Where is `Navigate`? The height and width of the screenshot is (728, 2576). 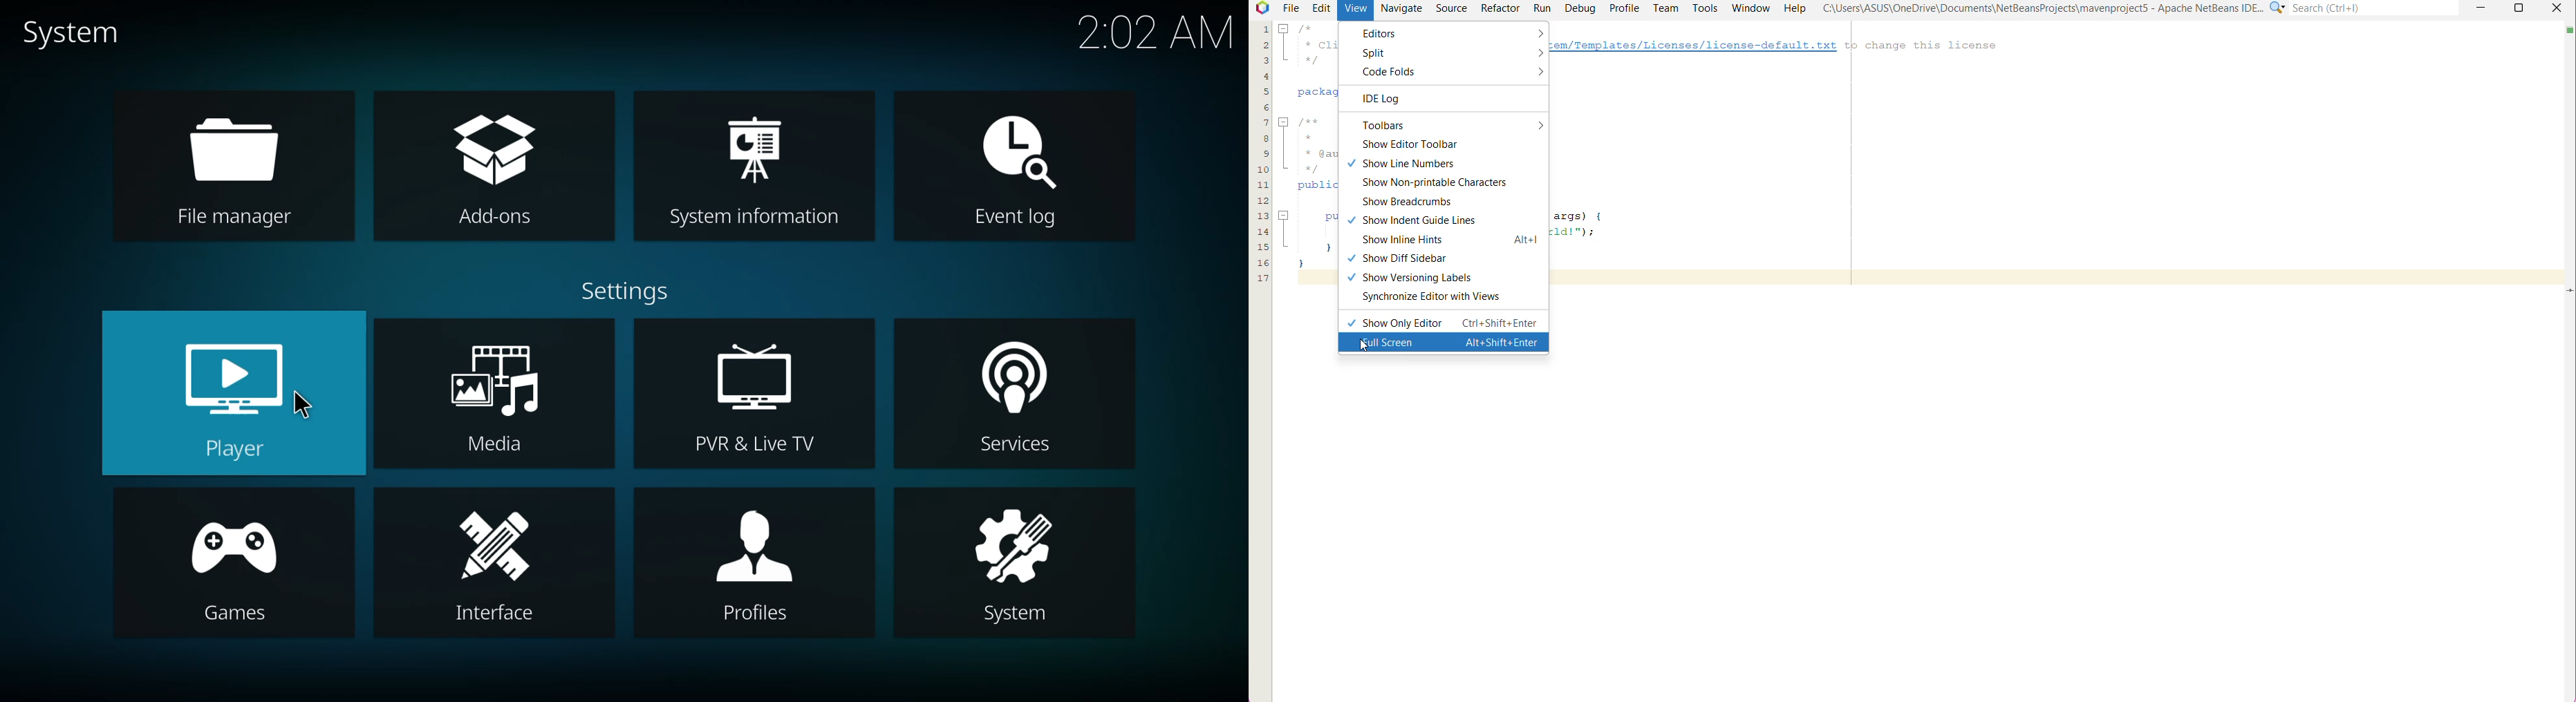
Navigate is located at coordinates (1402, 8).